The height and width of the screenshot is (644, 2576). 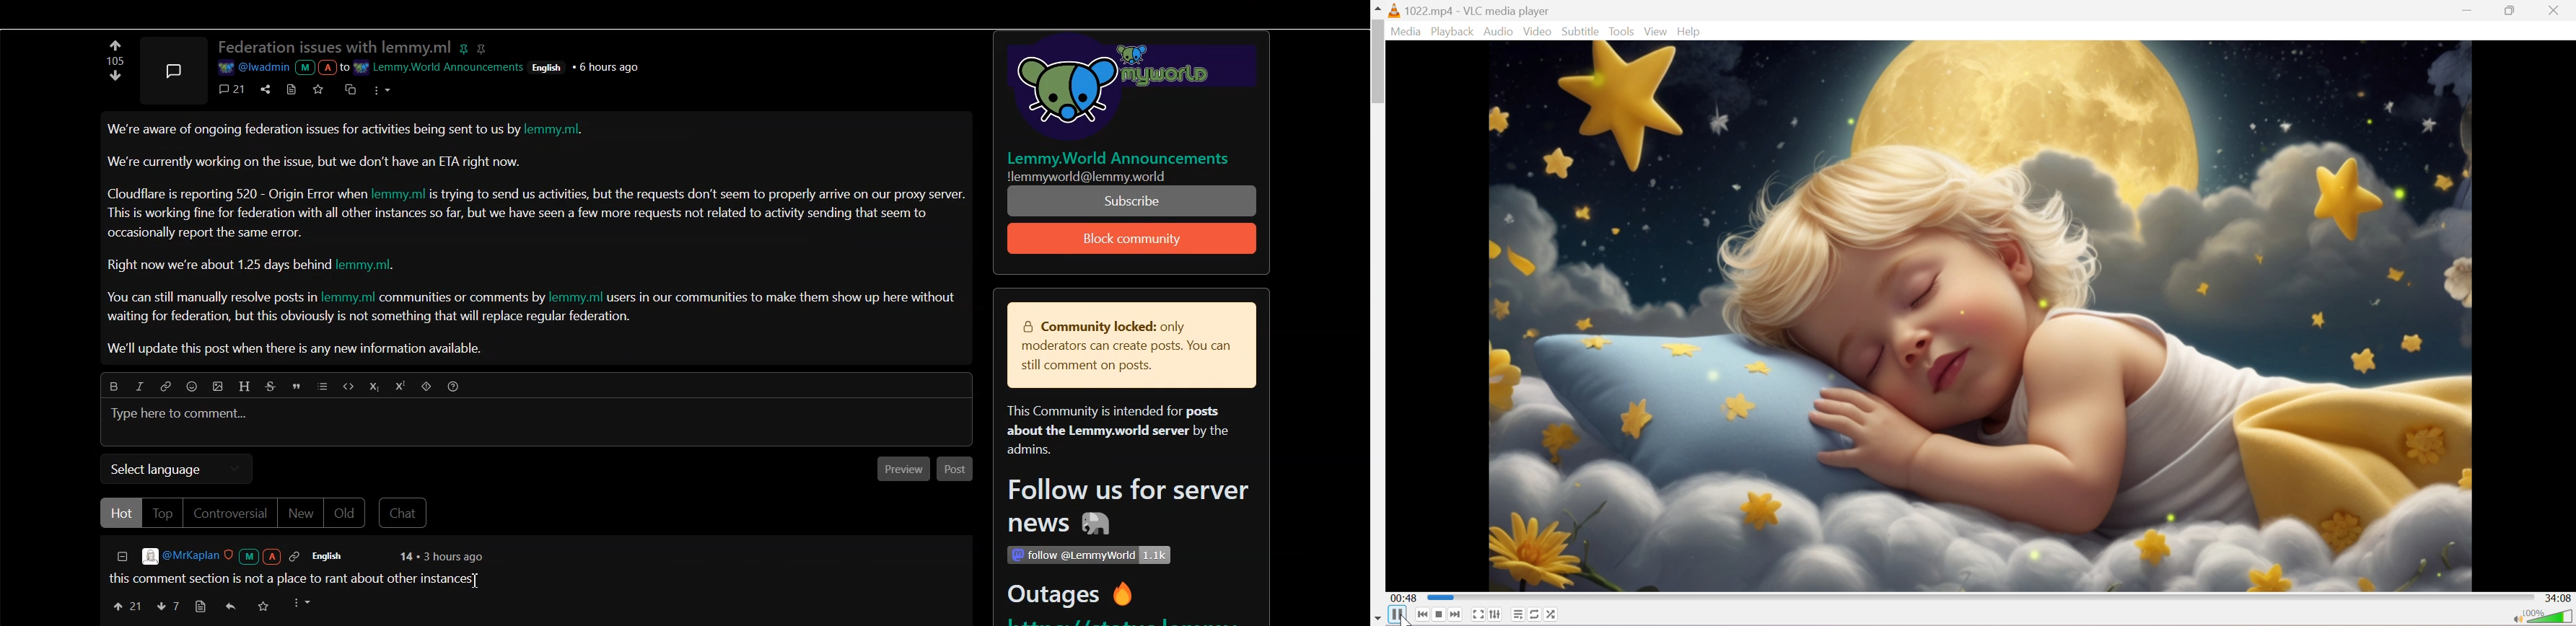 I want to click on , so click(x=610, y=66).